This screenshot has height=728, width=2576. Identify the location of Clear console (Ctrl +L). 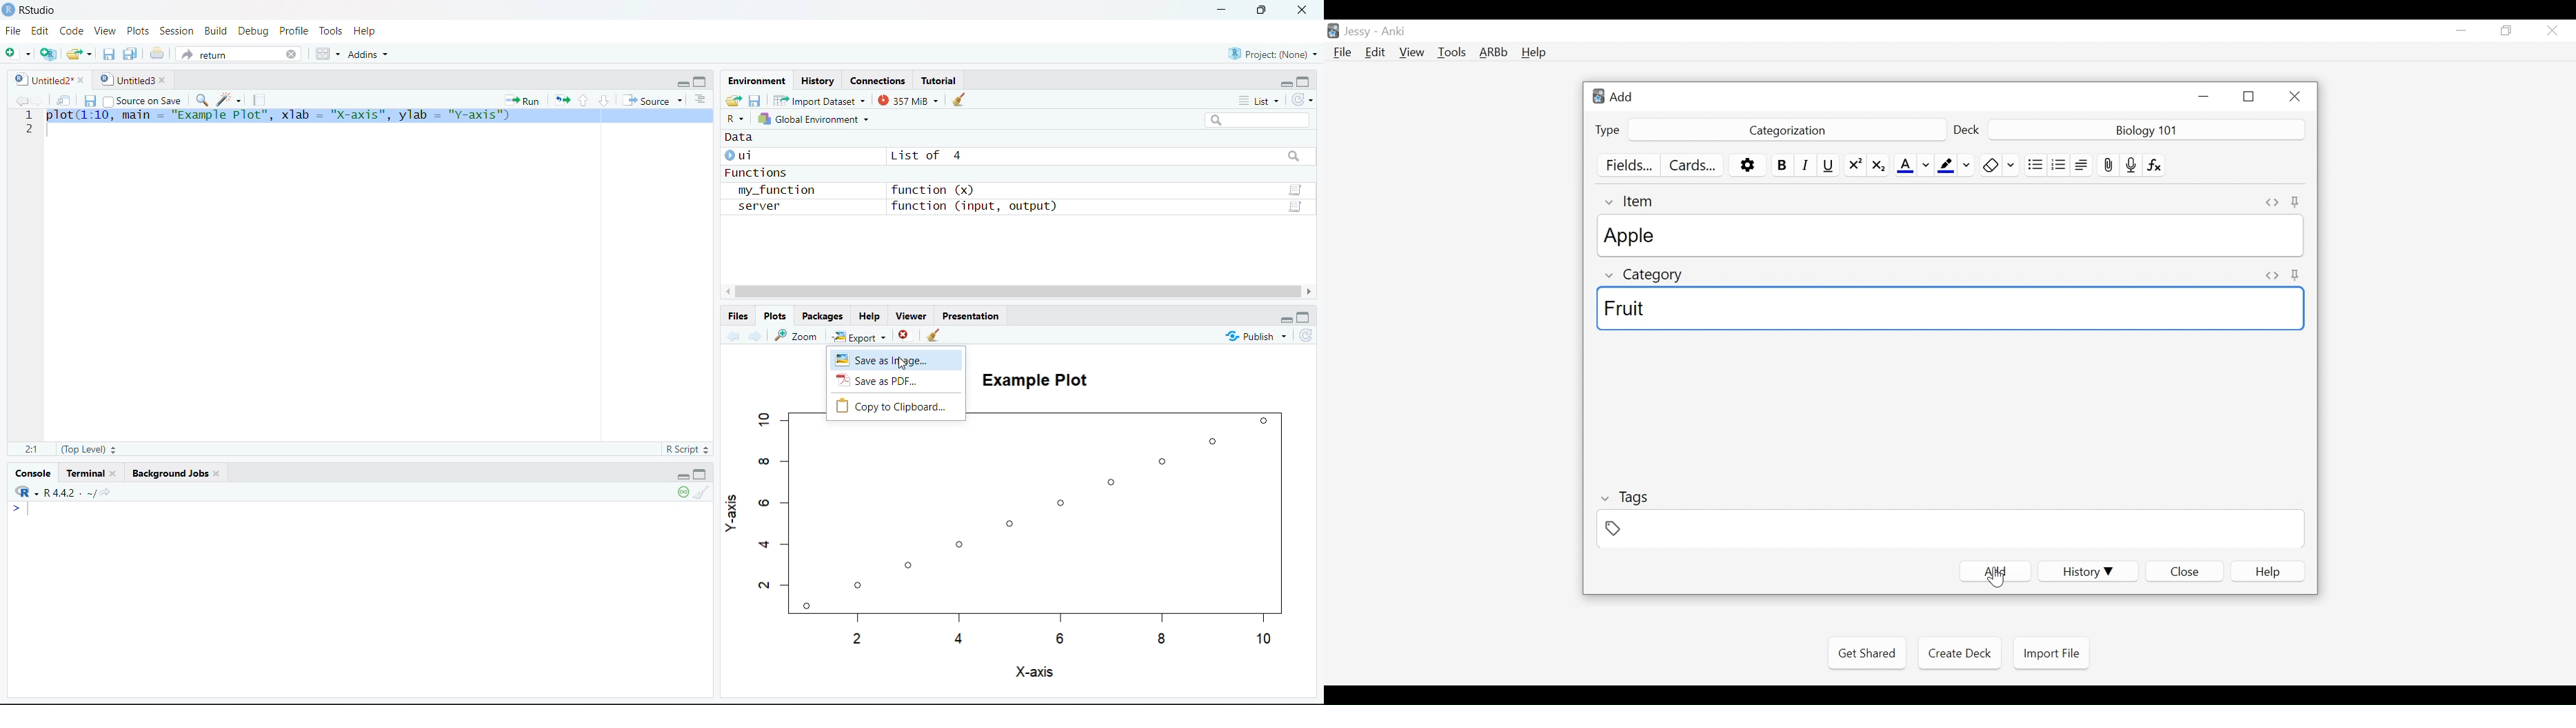
(703, 493).